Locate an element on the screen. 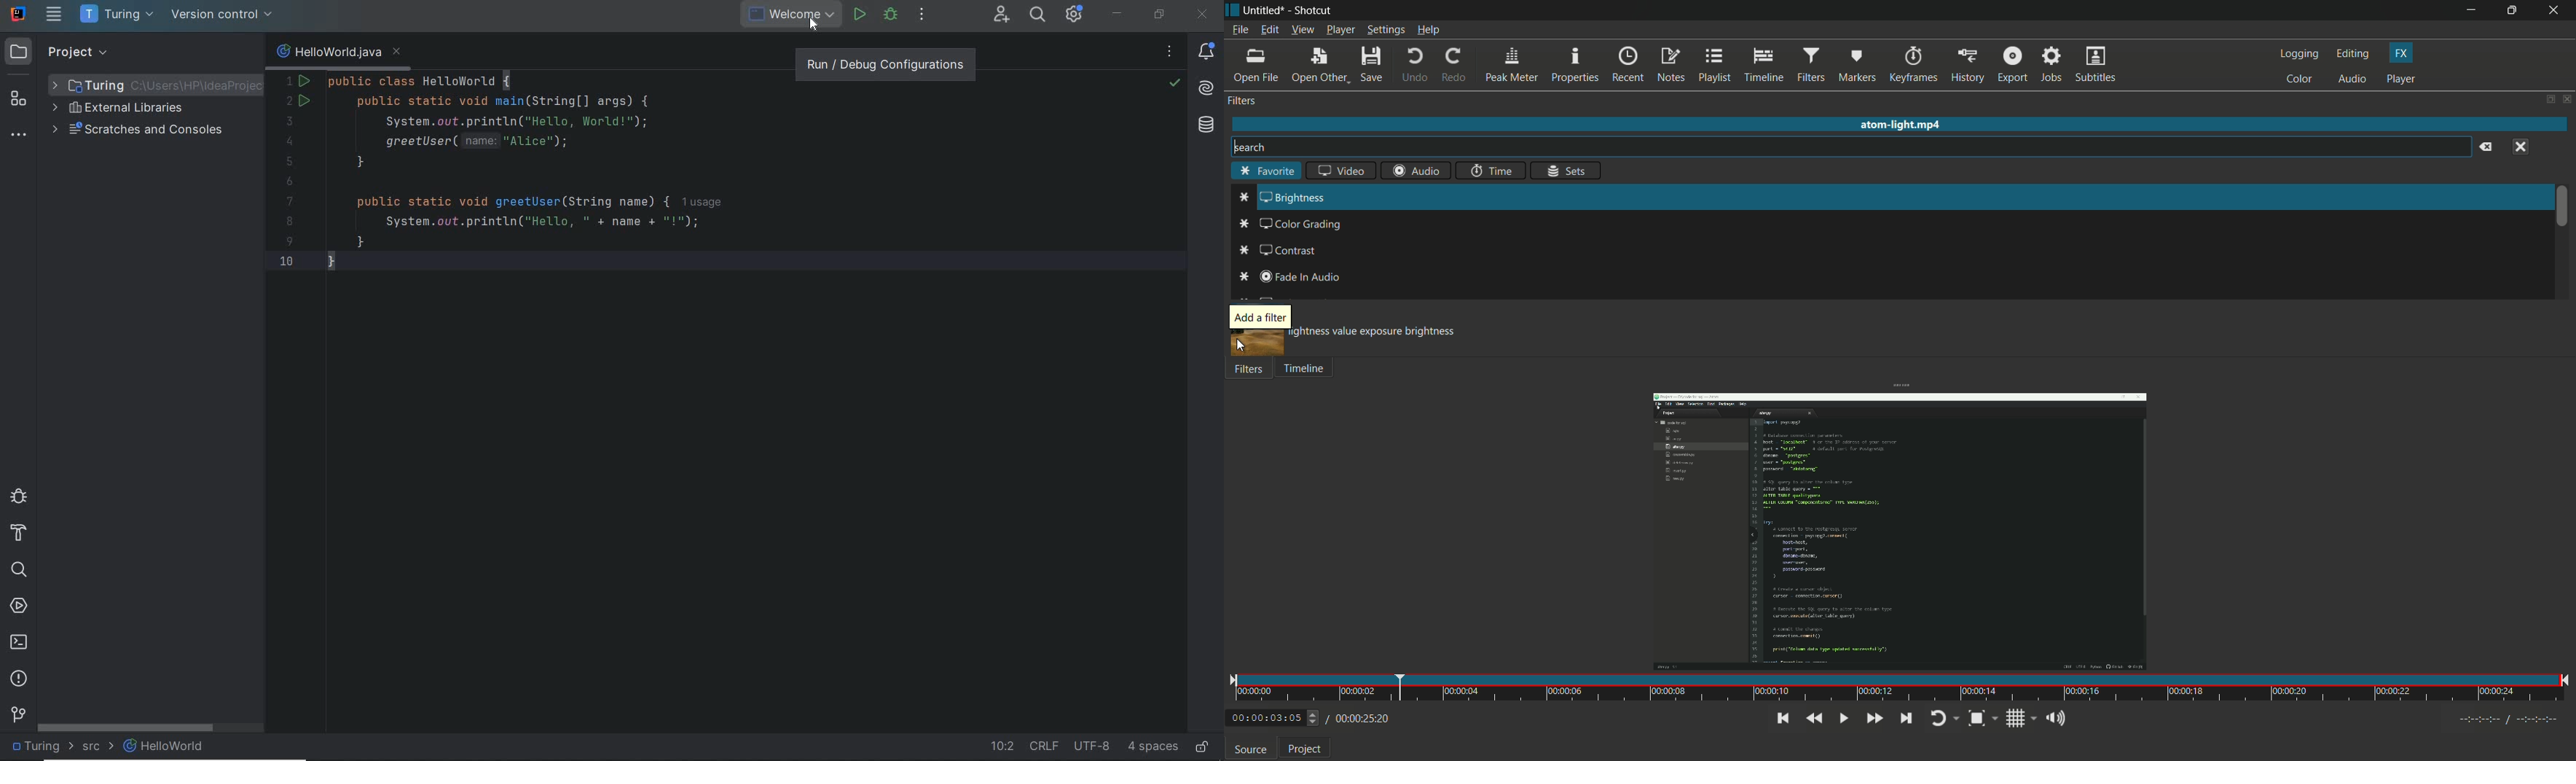 The image size is (2576, 784). save is located at coordinates (1372, 65).